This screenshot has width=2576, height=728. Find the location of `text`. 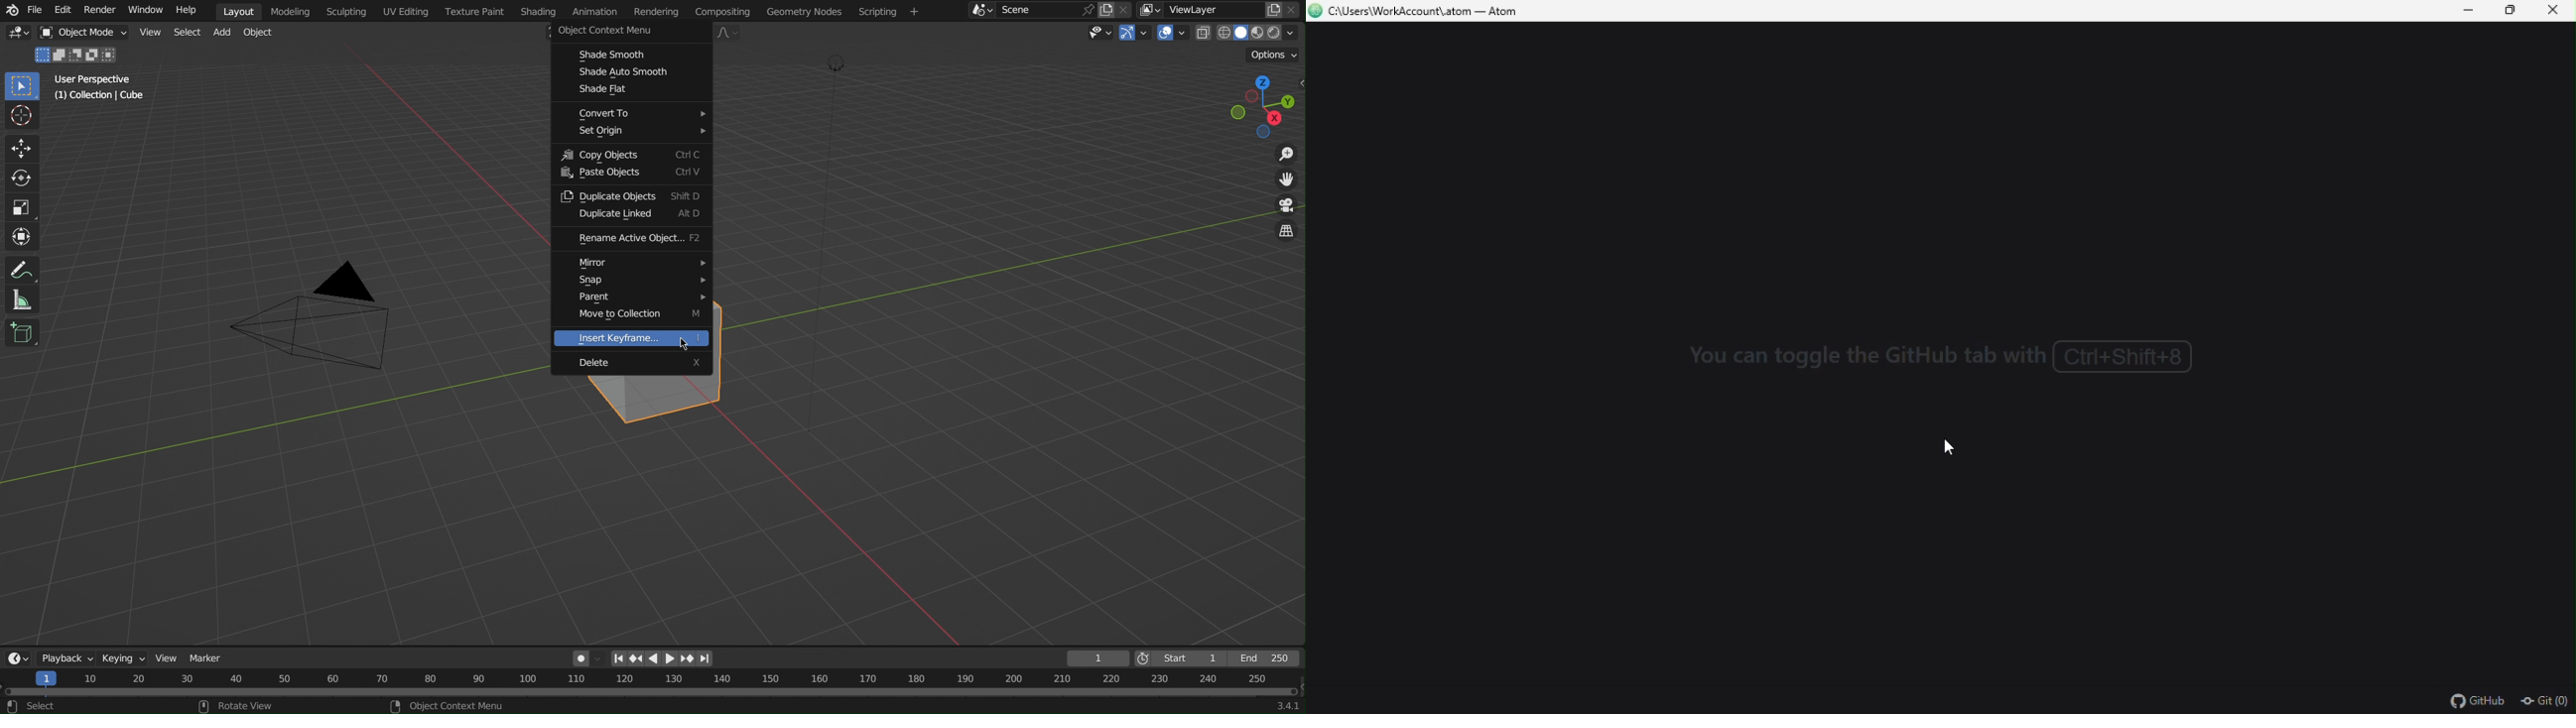

text is located at coordinates (1947, 359).